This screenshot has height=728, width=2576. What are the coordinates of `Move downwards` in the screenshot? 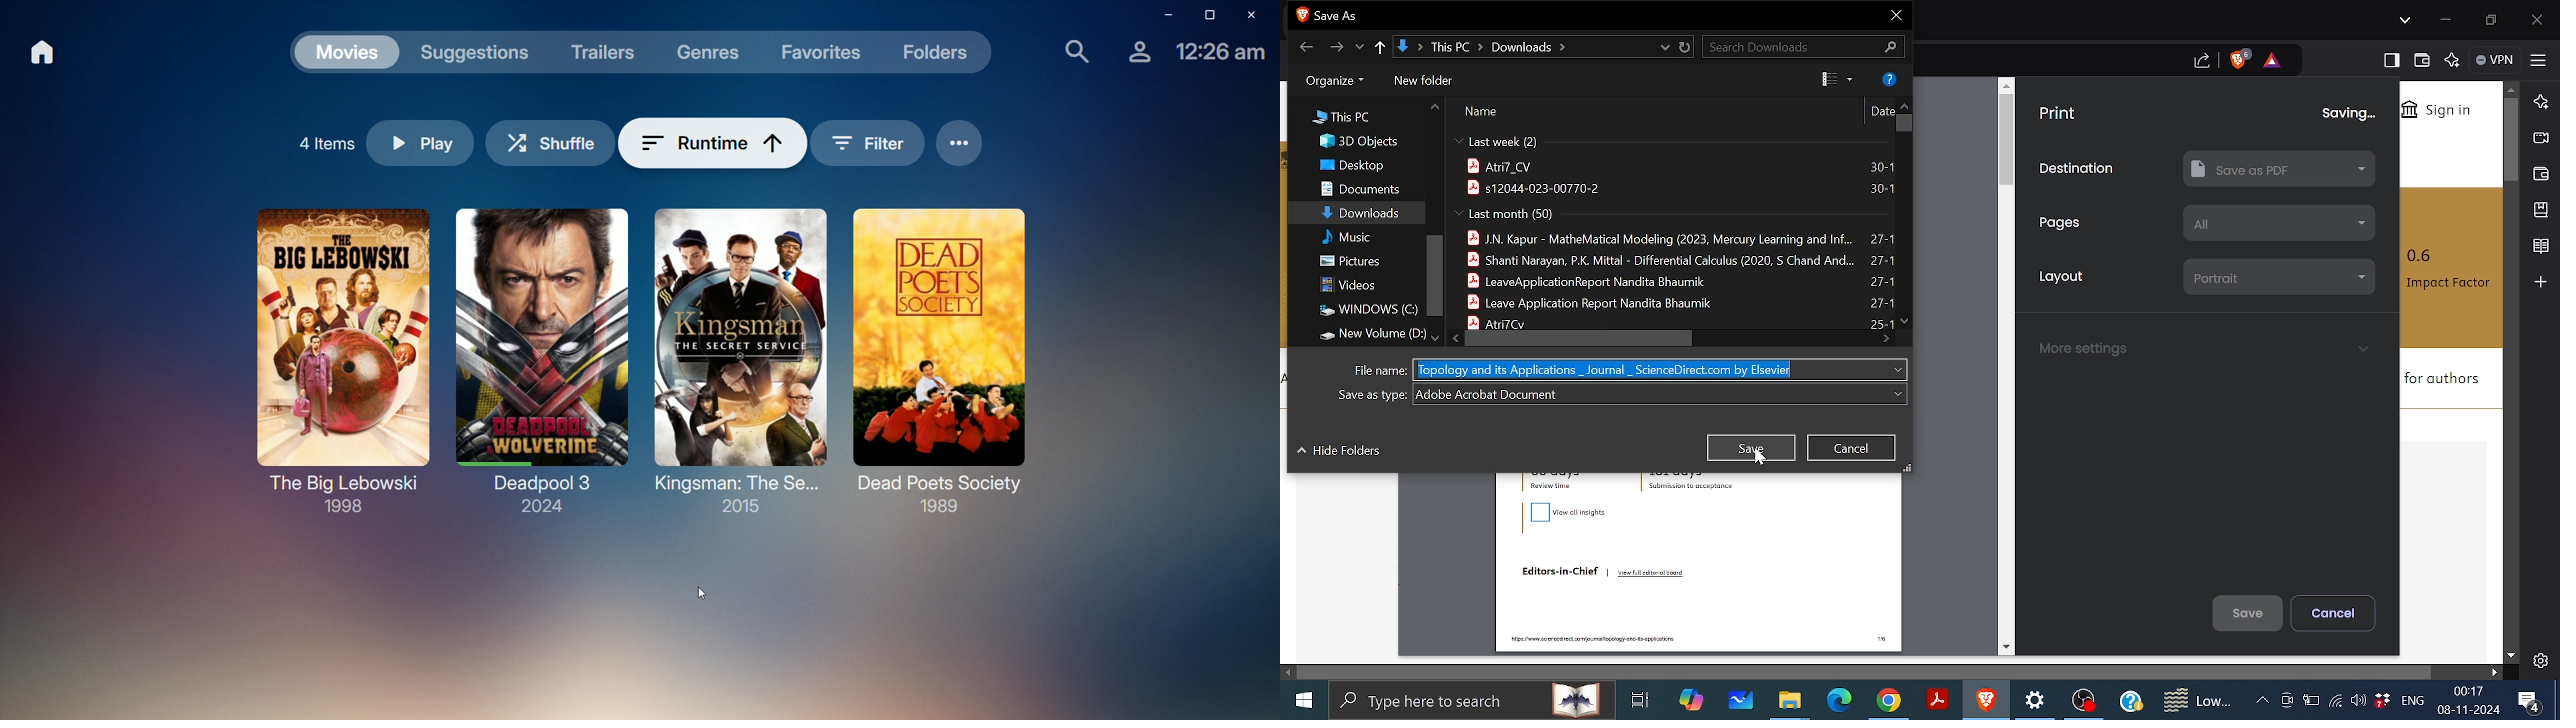 It's located at (2510, 657).